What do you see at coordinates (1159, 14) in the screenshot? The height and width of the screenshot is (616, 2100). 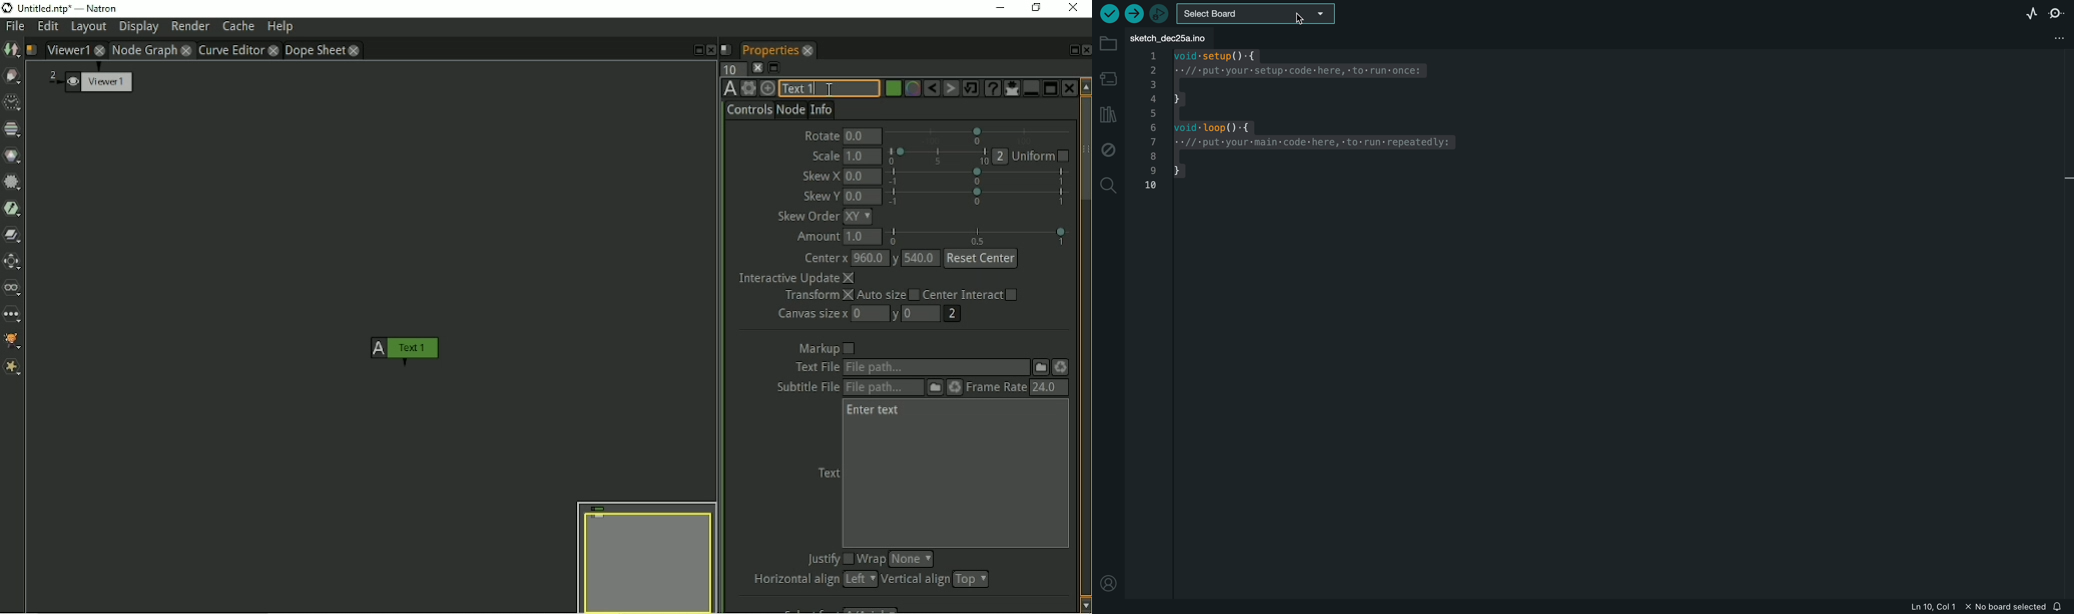 I see `debugger` at bounding box center [1159, 14].